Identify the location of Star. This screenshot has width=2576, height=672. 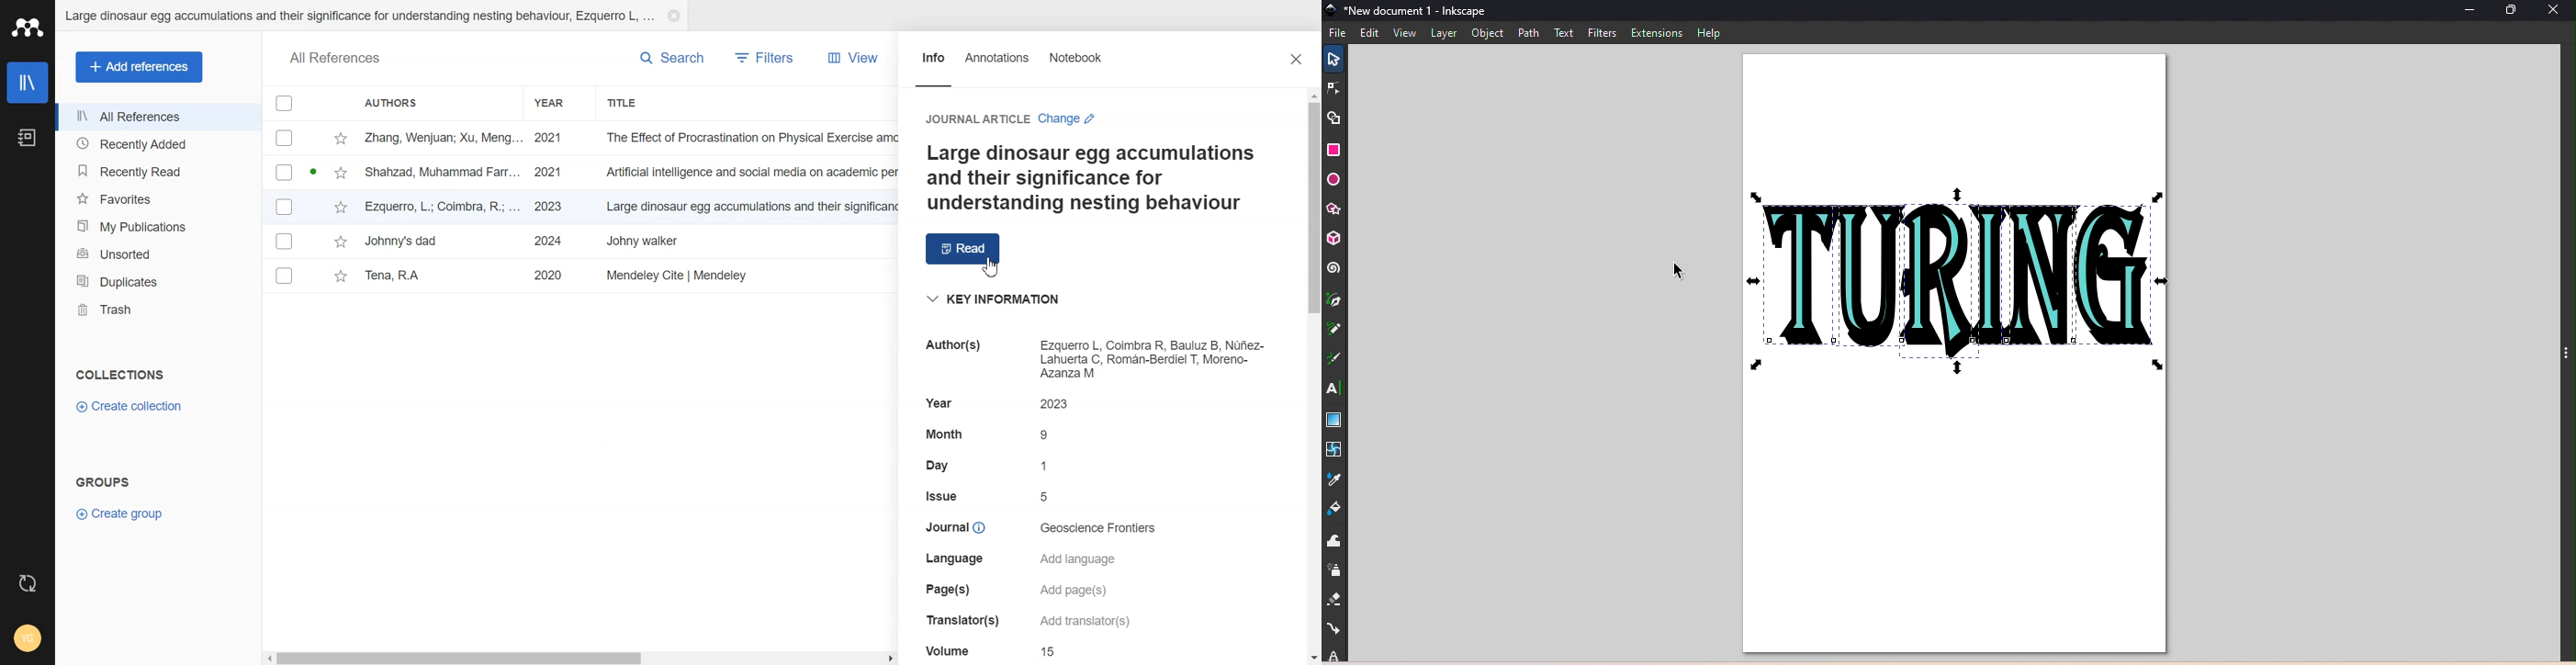
(342, 139).